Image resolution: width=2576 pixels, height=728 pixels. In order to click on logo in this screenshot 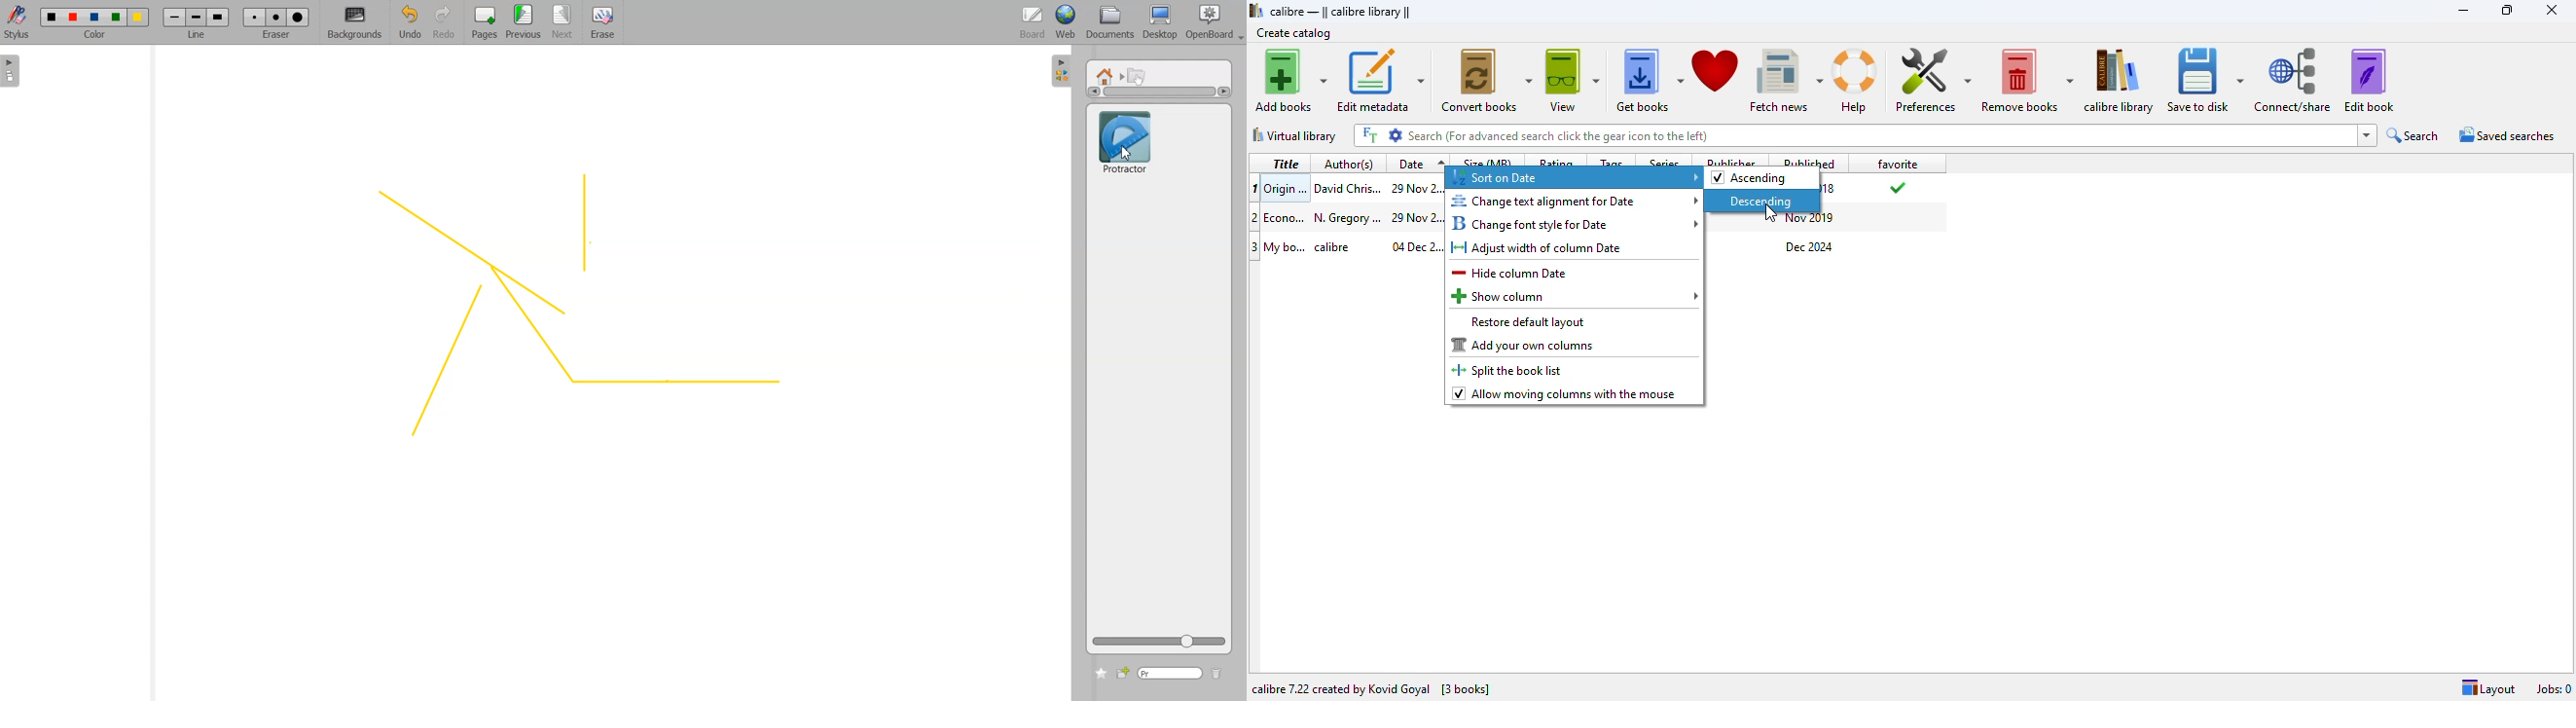, I will do `click(1256, 10)`.